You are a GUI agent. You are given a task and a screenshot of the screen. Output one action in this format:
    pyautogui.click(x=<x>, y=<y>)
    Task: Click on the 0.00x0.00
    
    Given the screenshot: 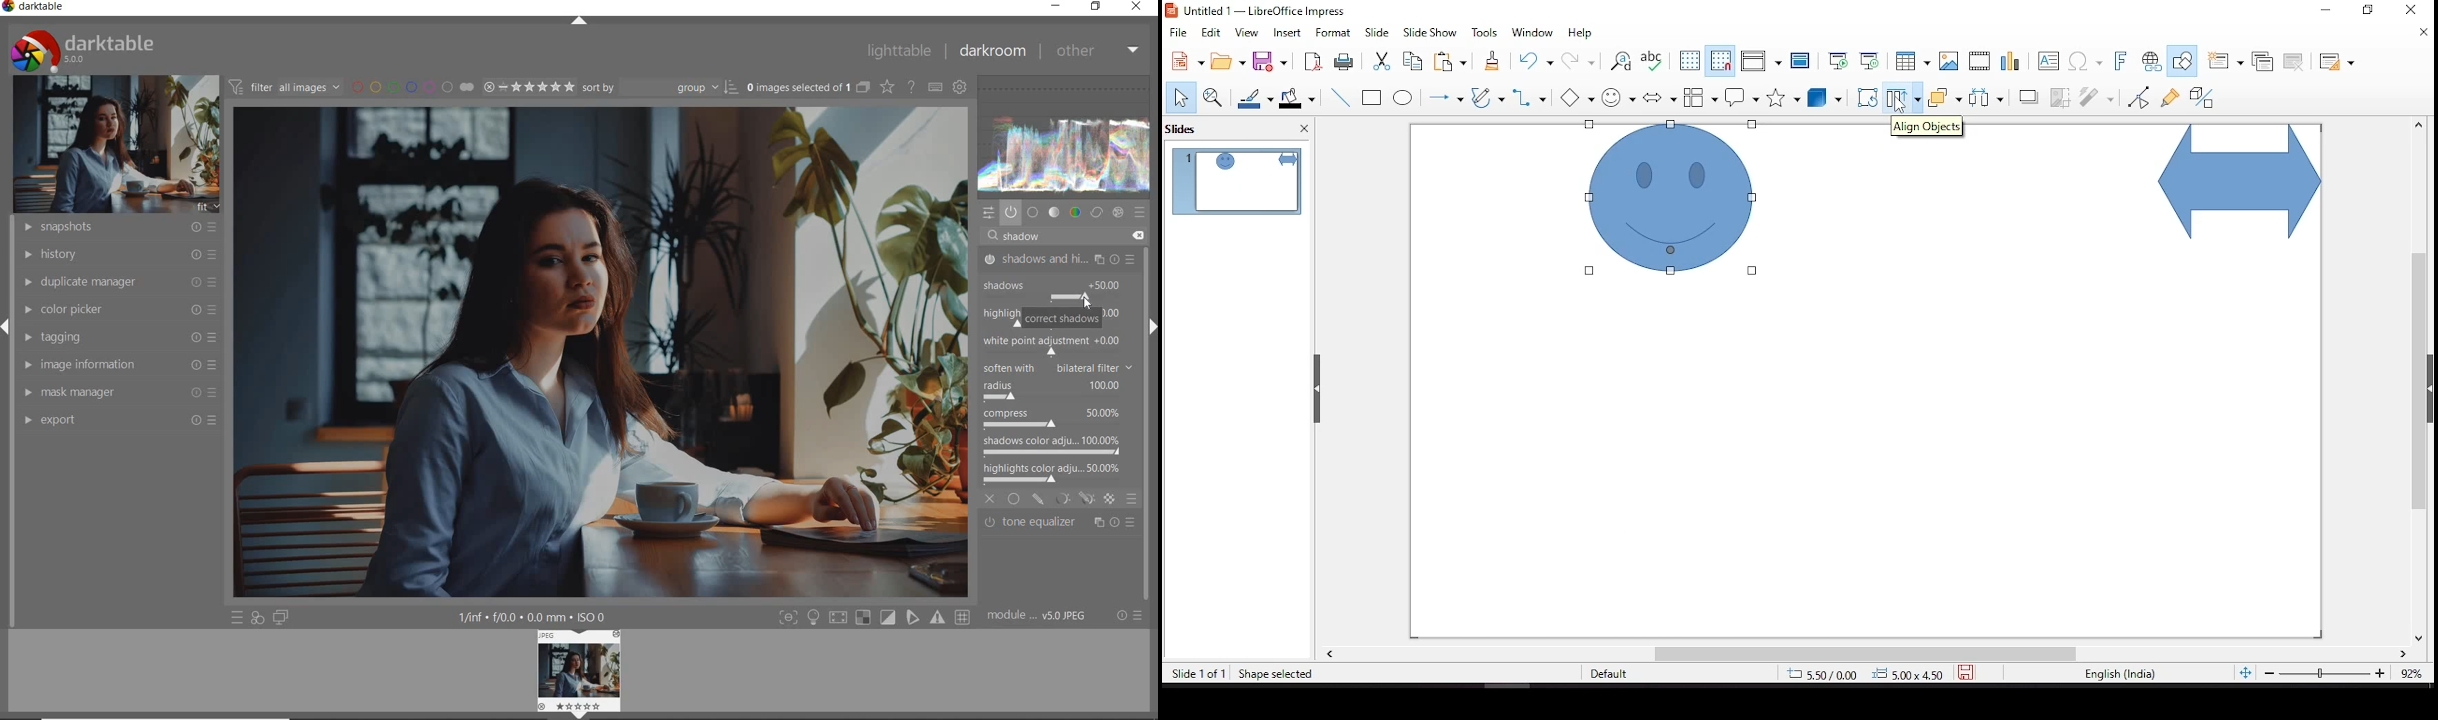 What is the action you would take?
    pyautogui.click(x=1907, y=673)
    